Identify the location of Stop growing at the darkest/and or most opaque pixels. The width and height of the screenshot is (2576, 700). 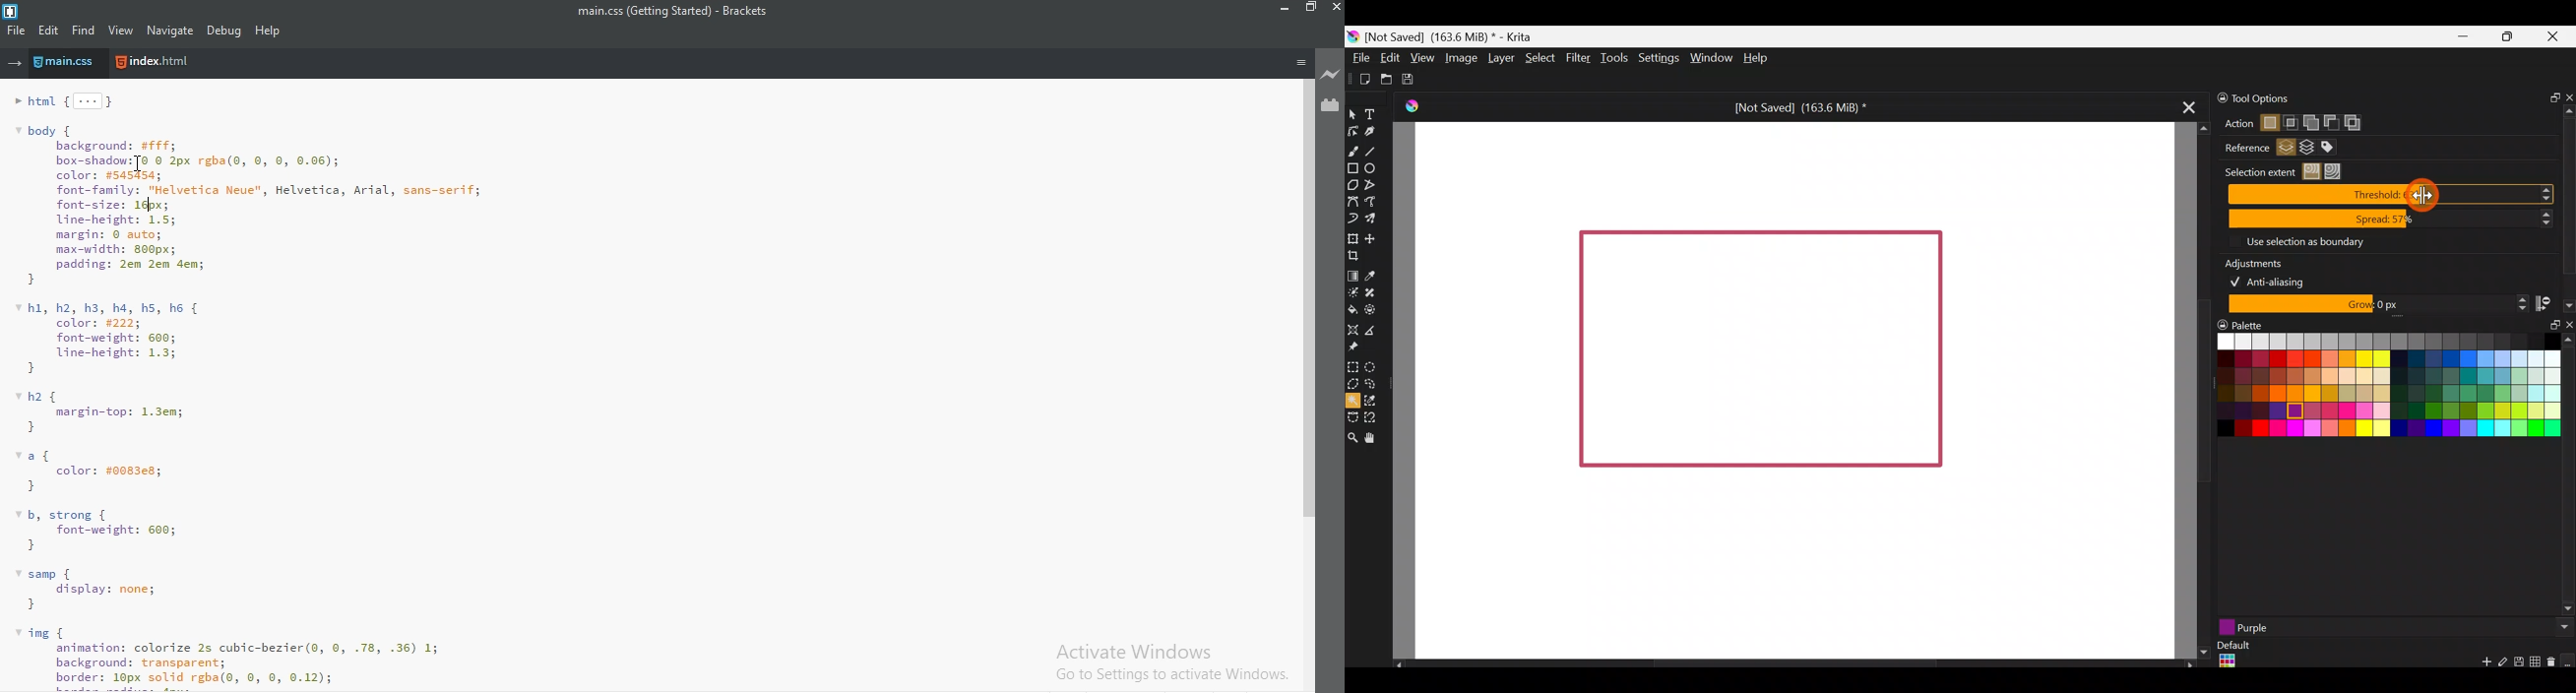
(2554, 303).